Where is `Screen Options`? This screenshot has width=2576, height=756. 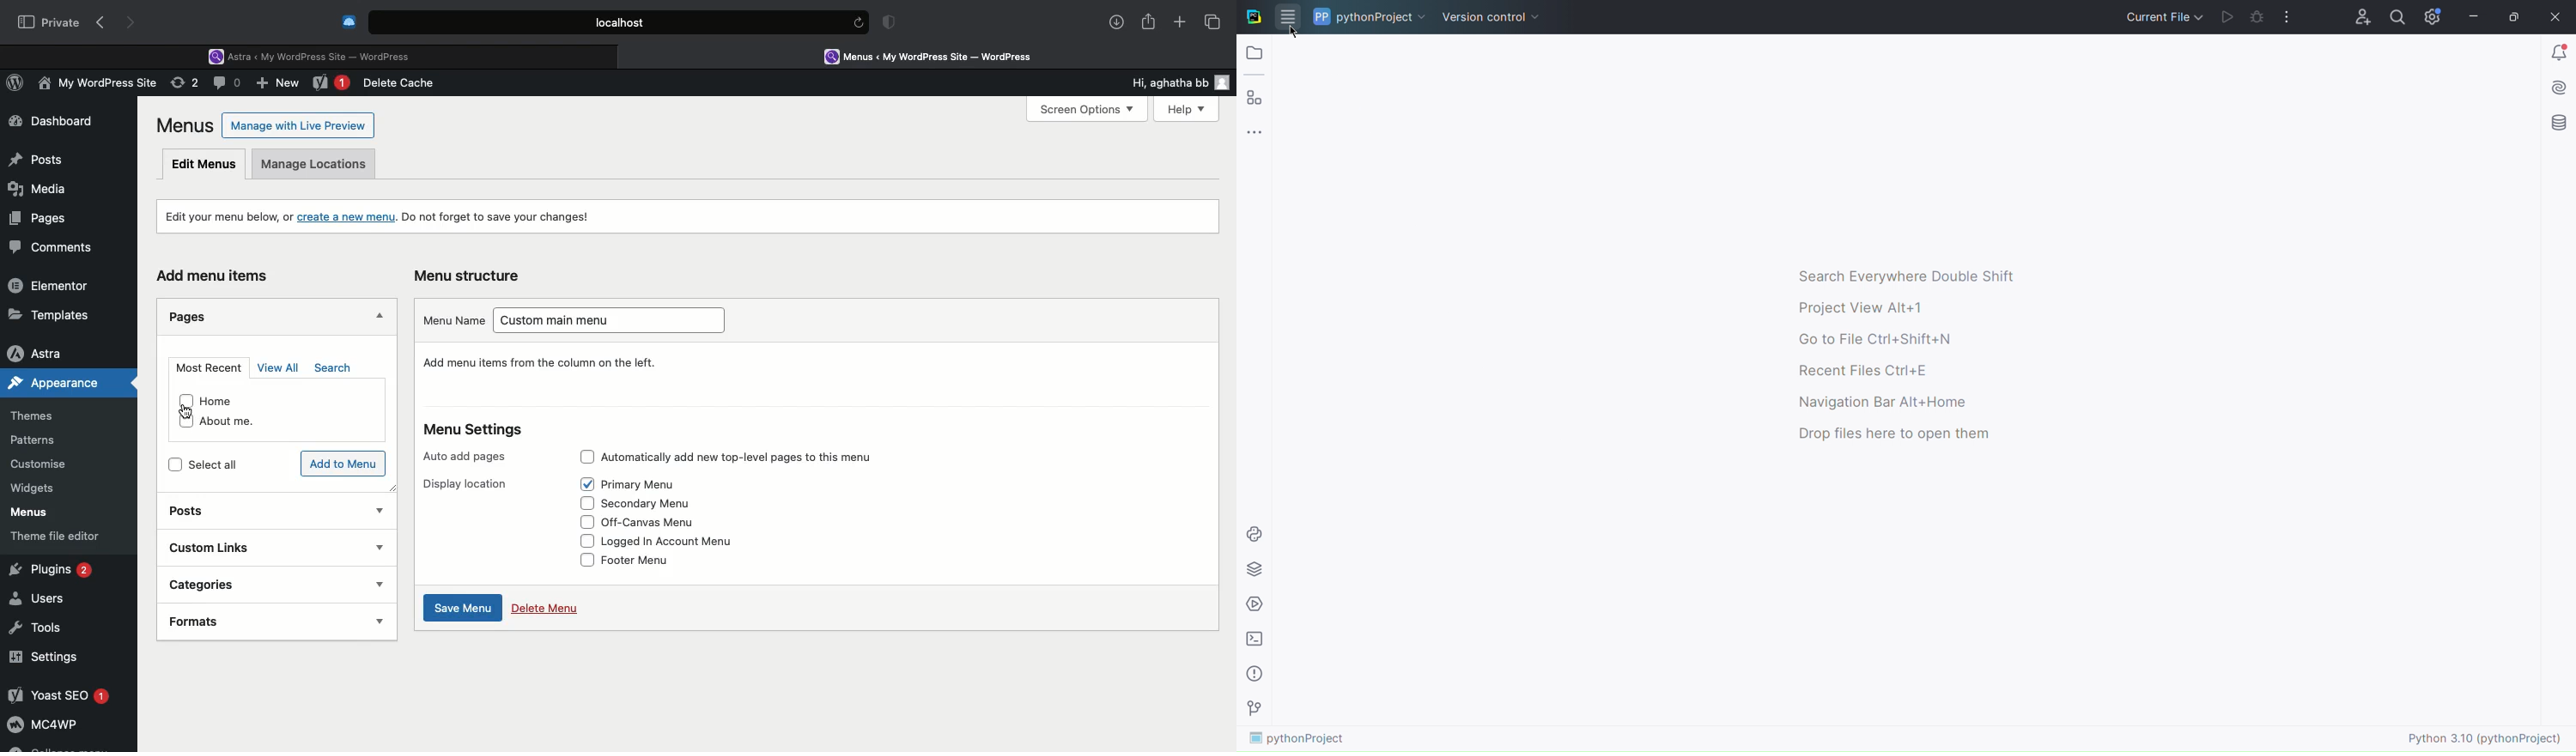
Screen Options is located at coordinates (1085, 110).